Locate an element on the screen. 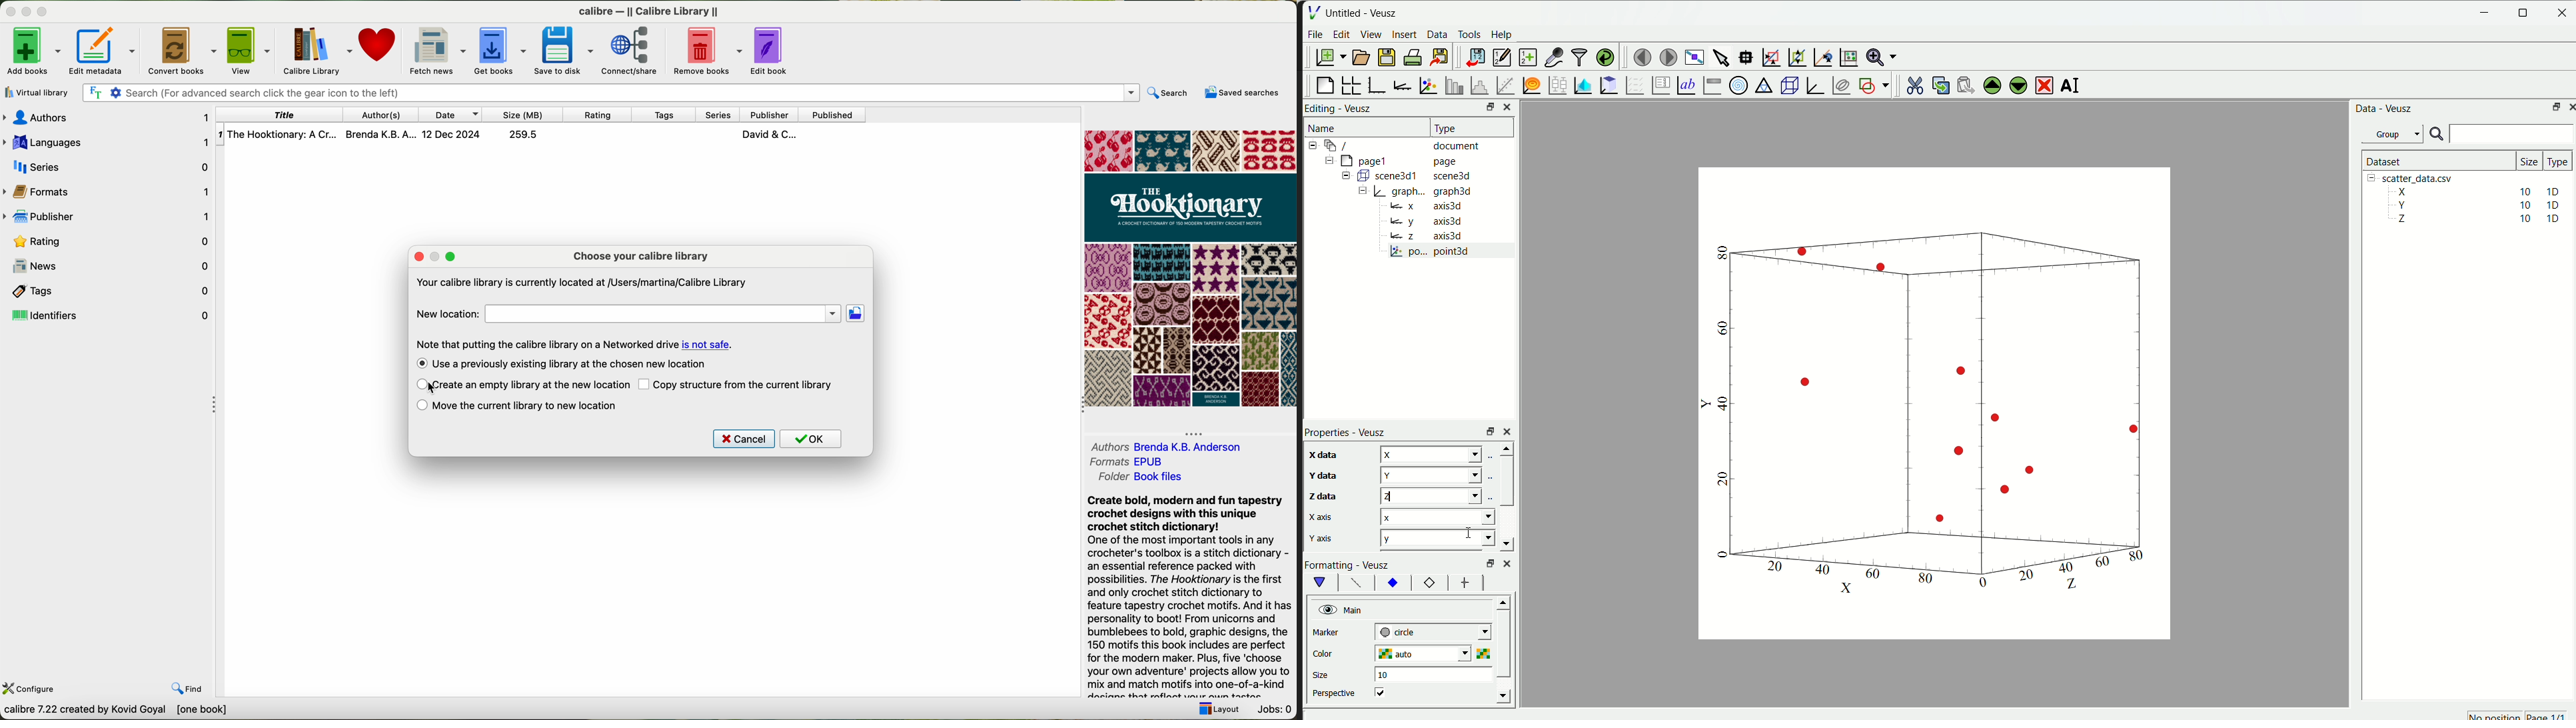 The height and width of the screenshot is (728, 2576). rezise is located at coordinates (1488, 431).